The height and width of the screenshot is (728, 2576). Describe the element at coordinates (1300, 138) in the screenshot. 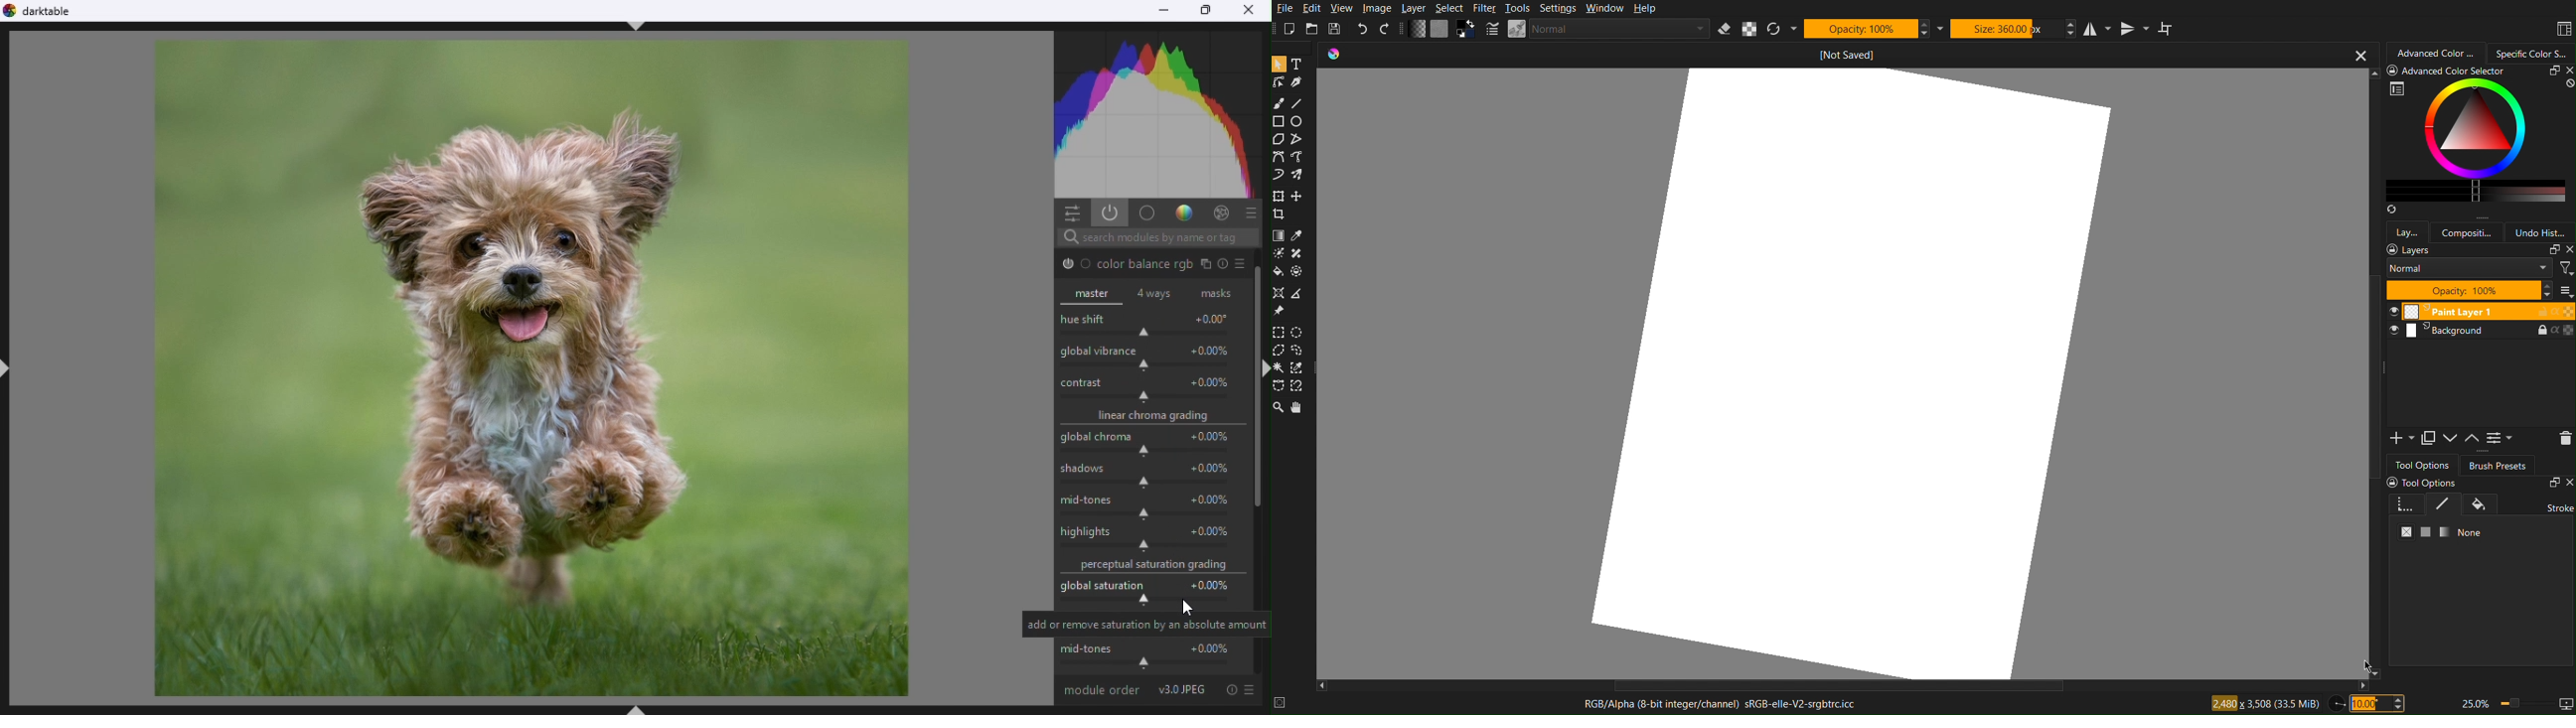

I see `Path Selection Tool` at that location.